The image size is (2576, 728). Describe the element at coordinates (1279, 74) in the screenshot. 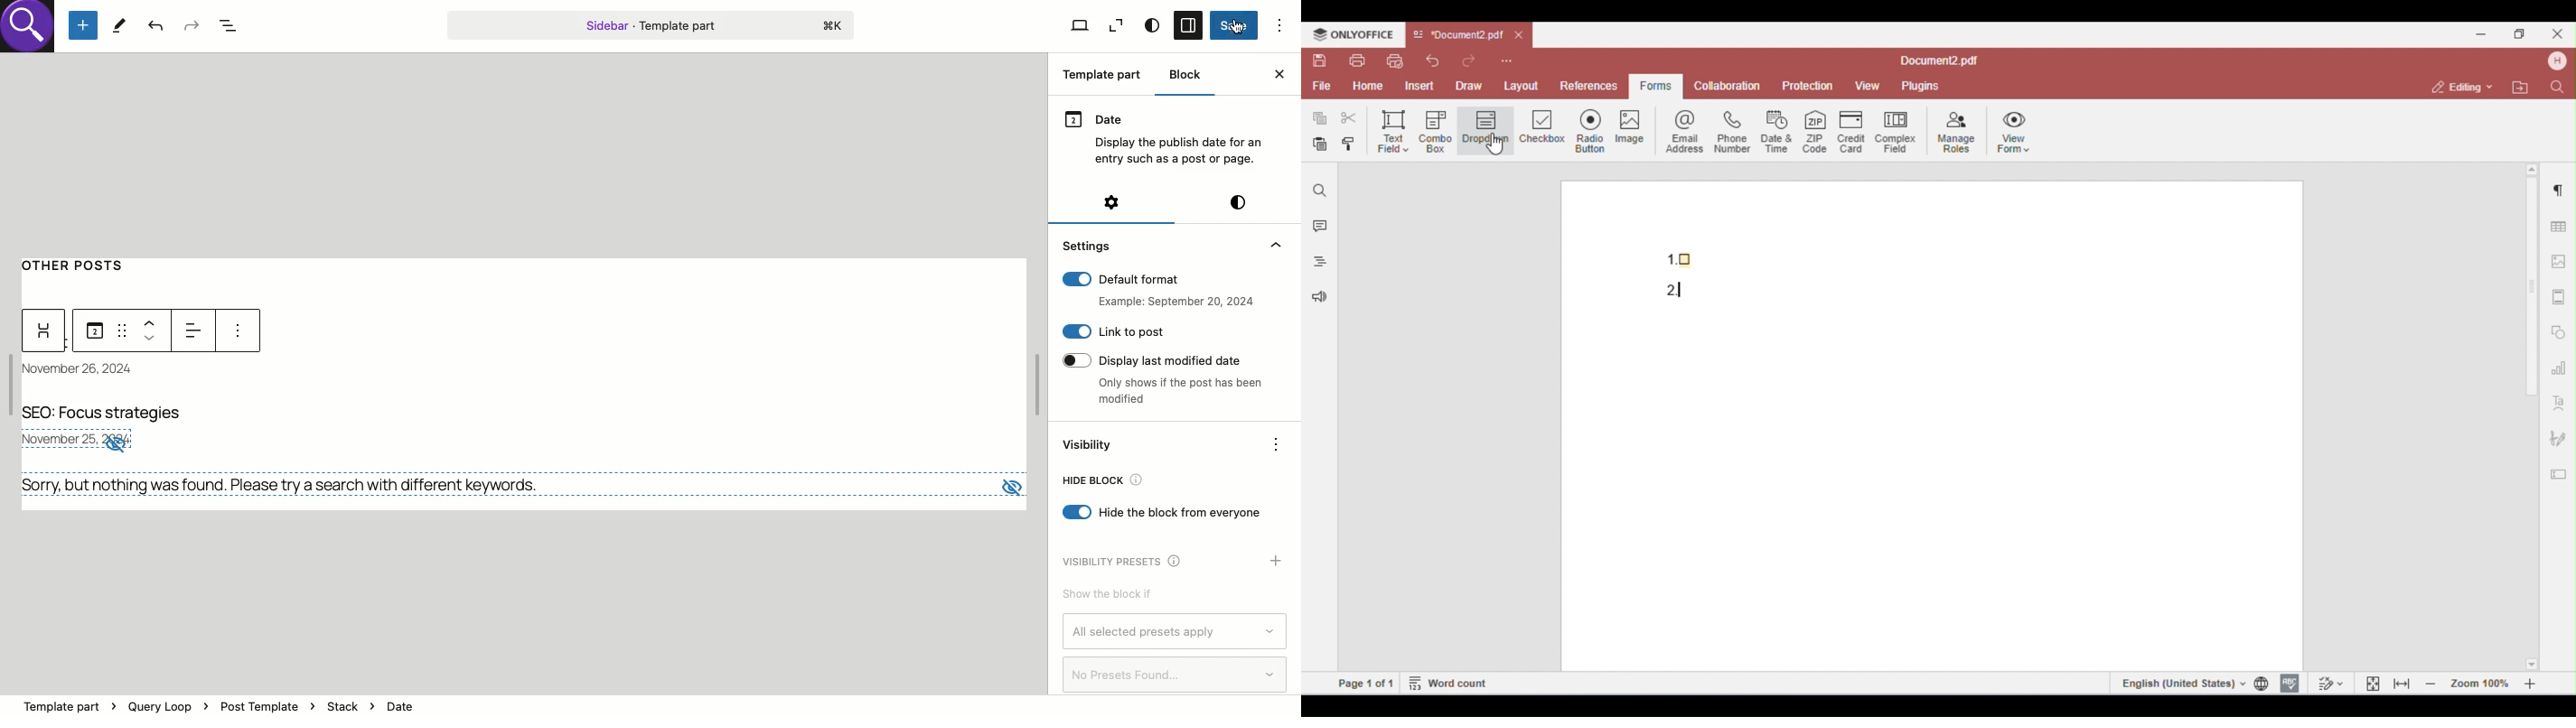

I see `Close` at that location.